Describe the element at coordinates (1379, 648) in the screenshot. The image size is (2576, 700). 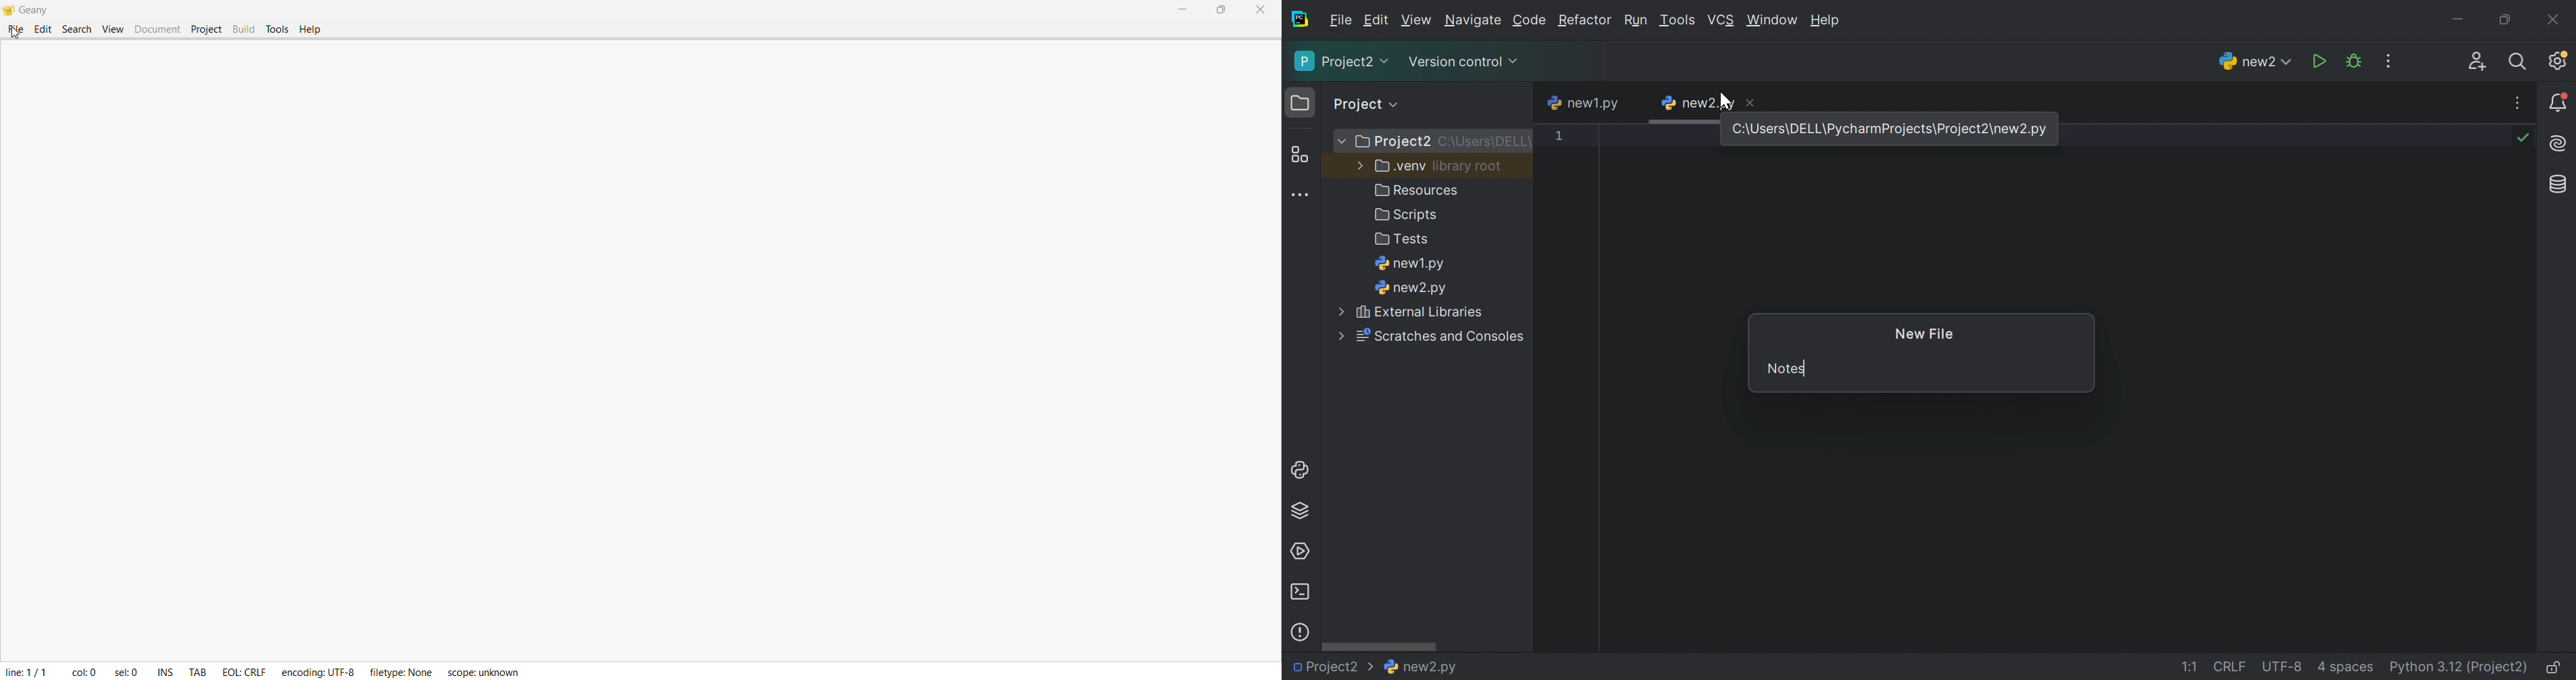
I see `Scroll bar` at that location.